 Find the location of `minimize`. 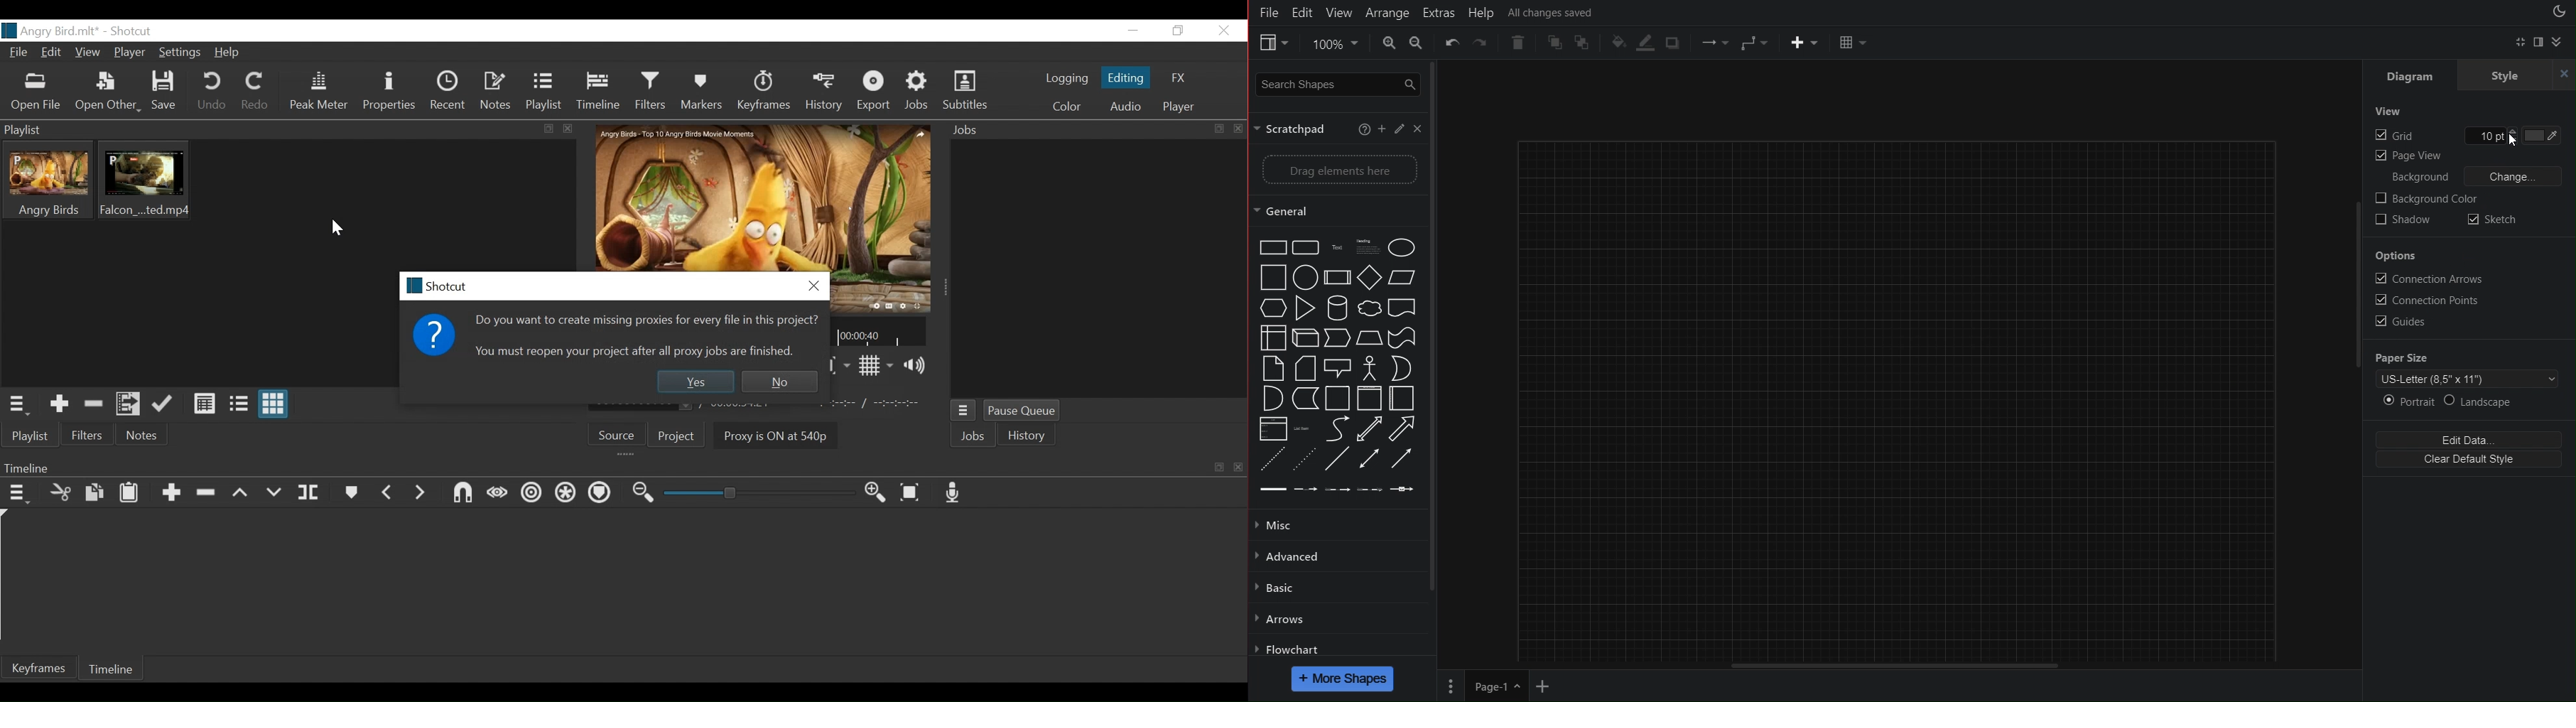

minimize is located at coordinates (1132, 31).